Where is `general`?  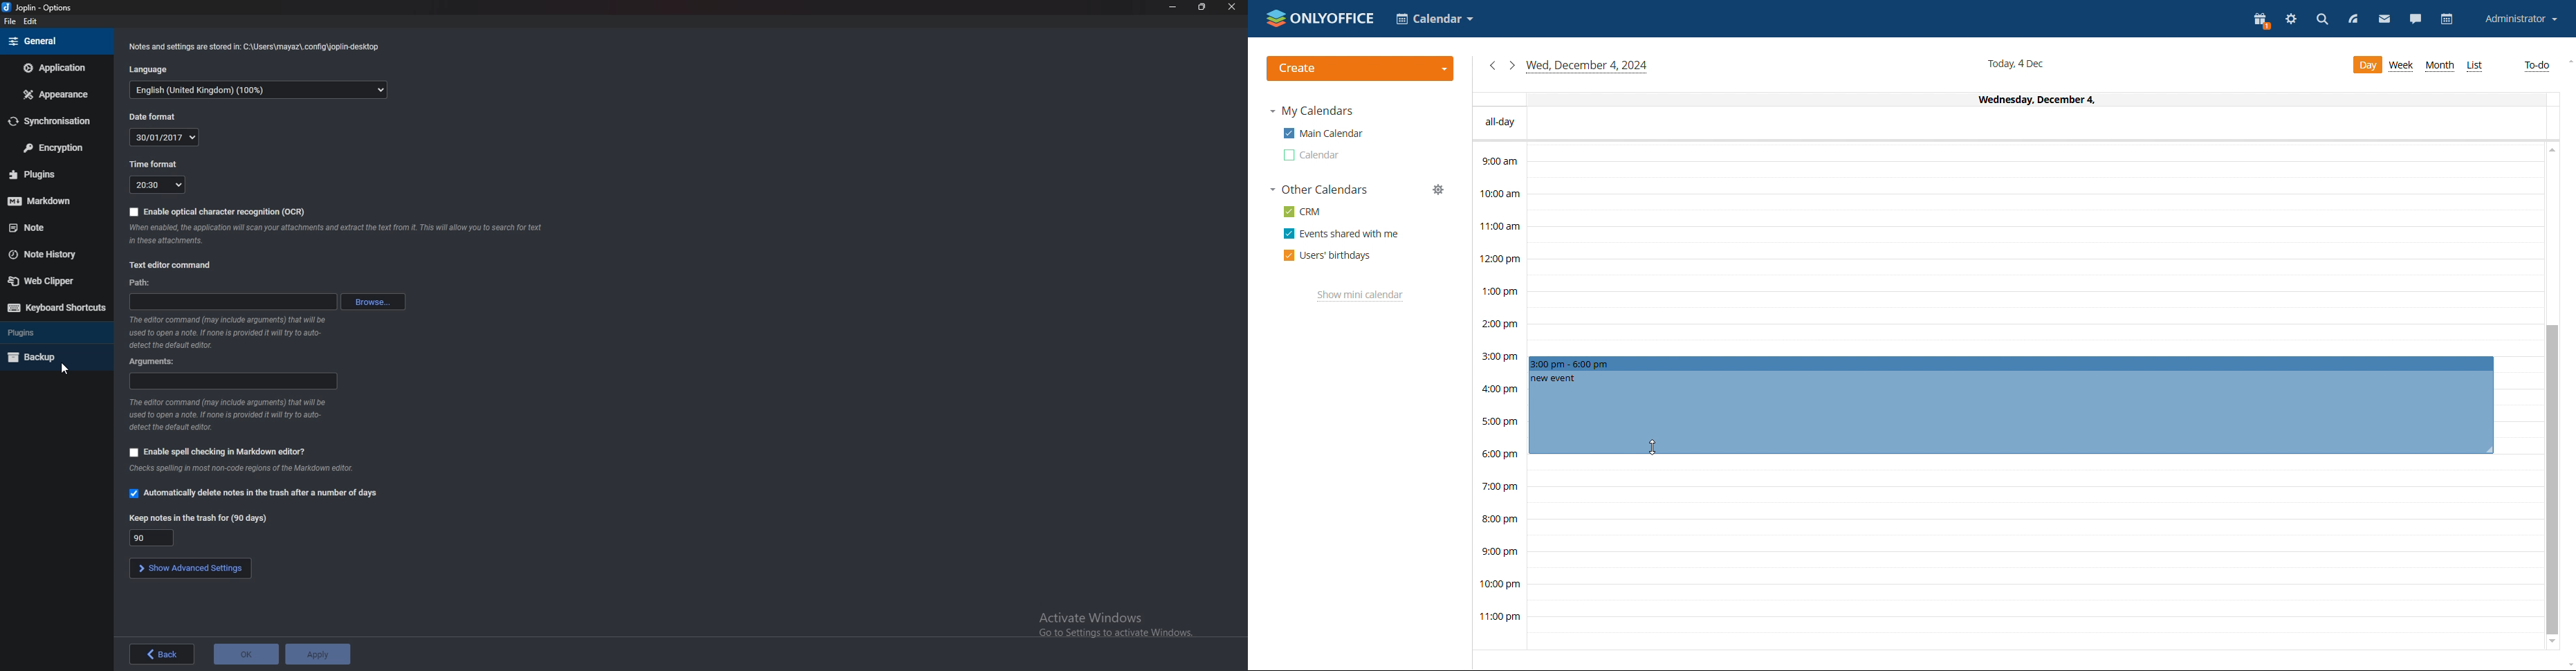 general is located at coordinates (53, 41).